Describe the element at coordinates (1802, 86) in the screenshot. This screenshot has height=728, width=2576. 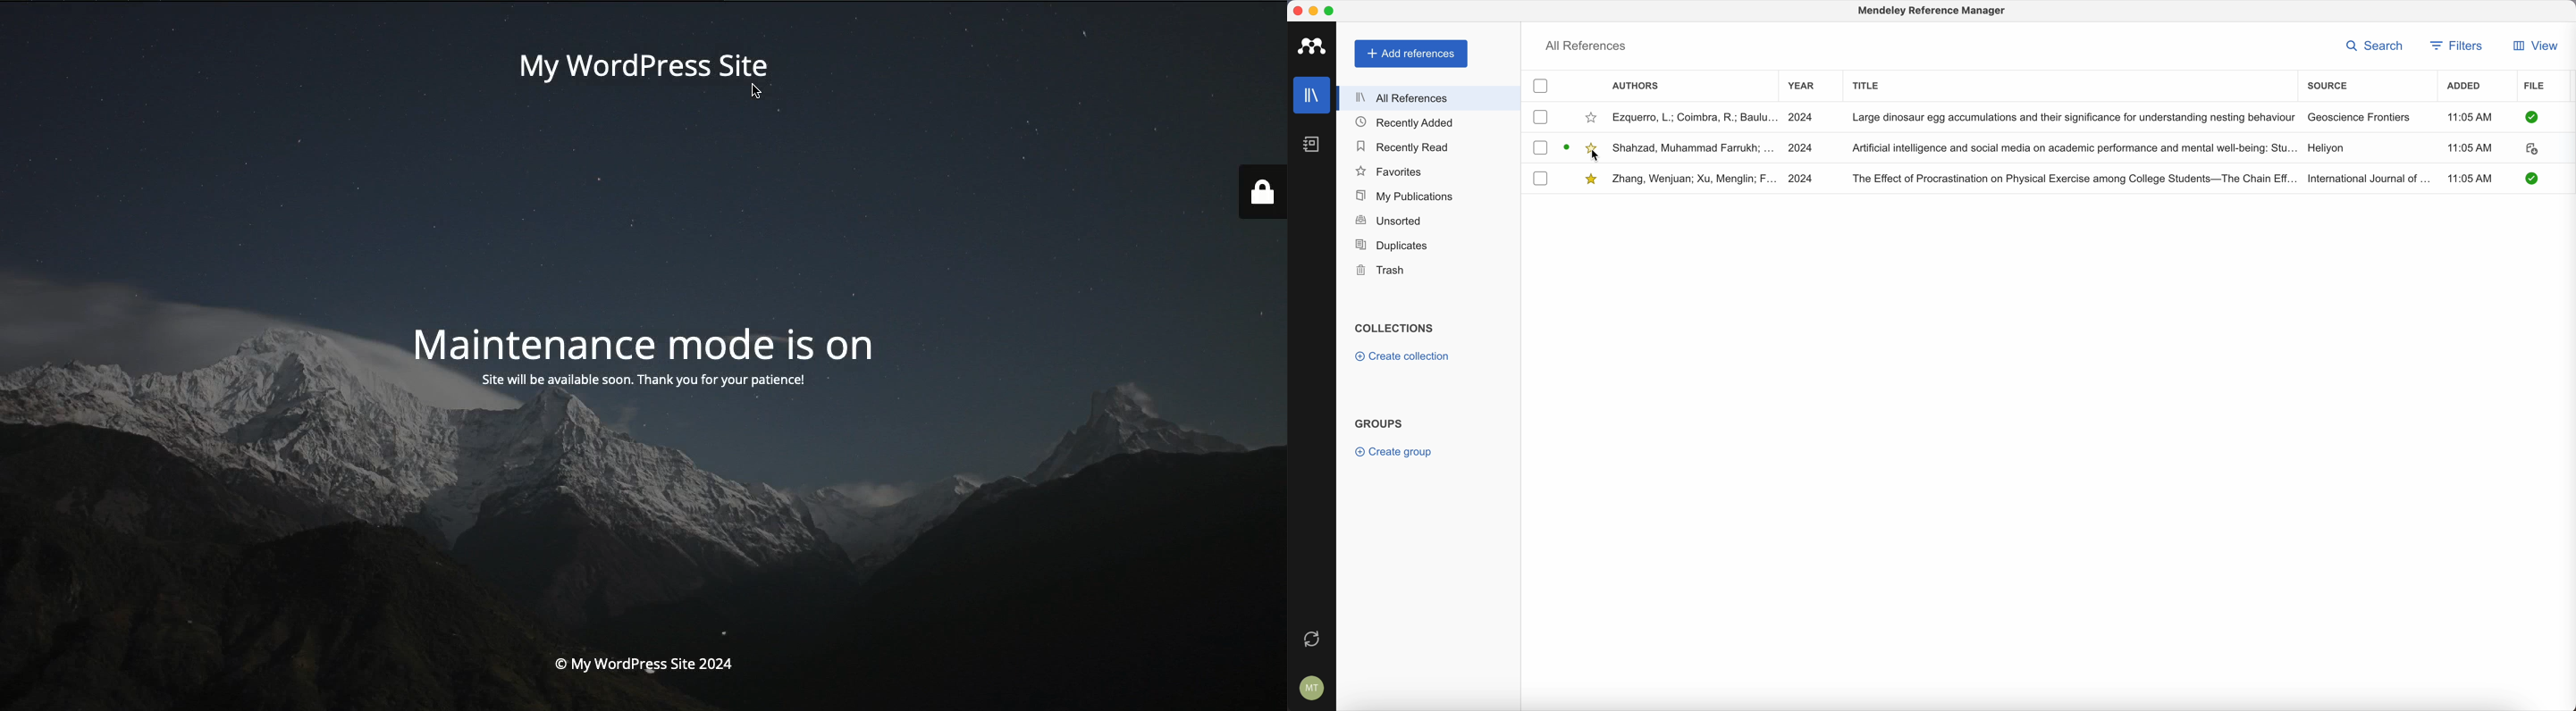
I see `year` at that location.